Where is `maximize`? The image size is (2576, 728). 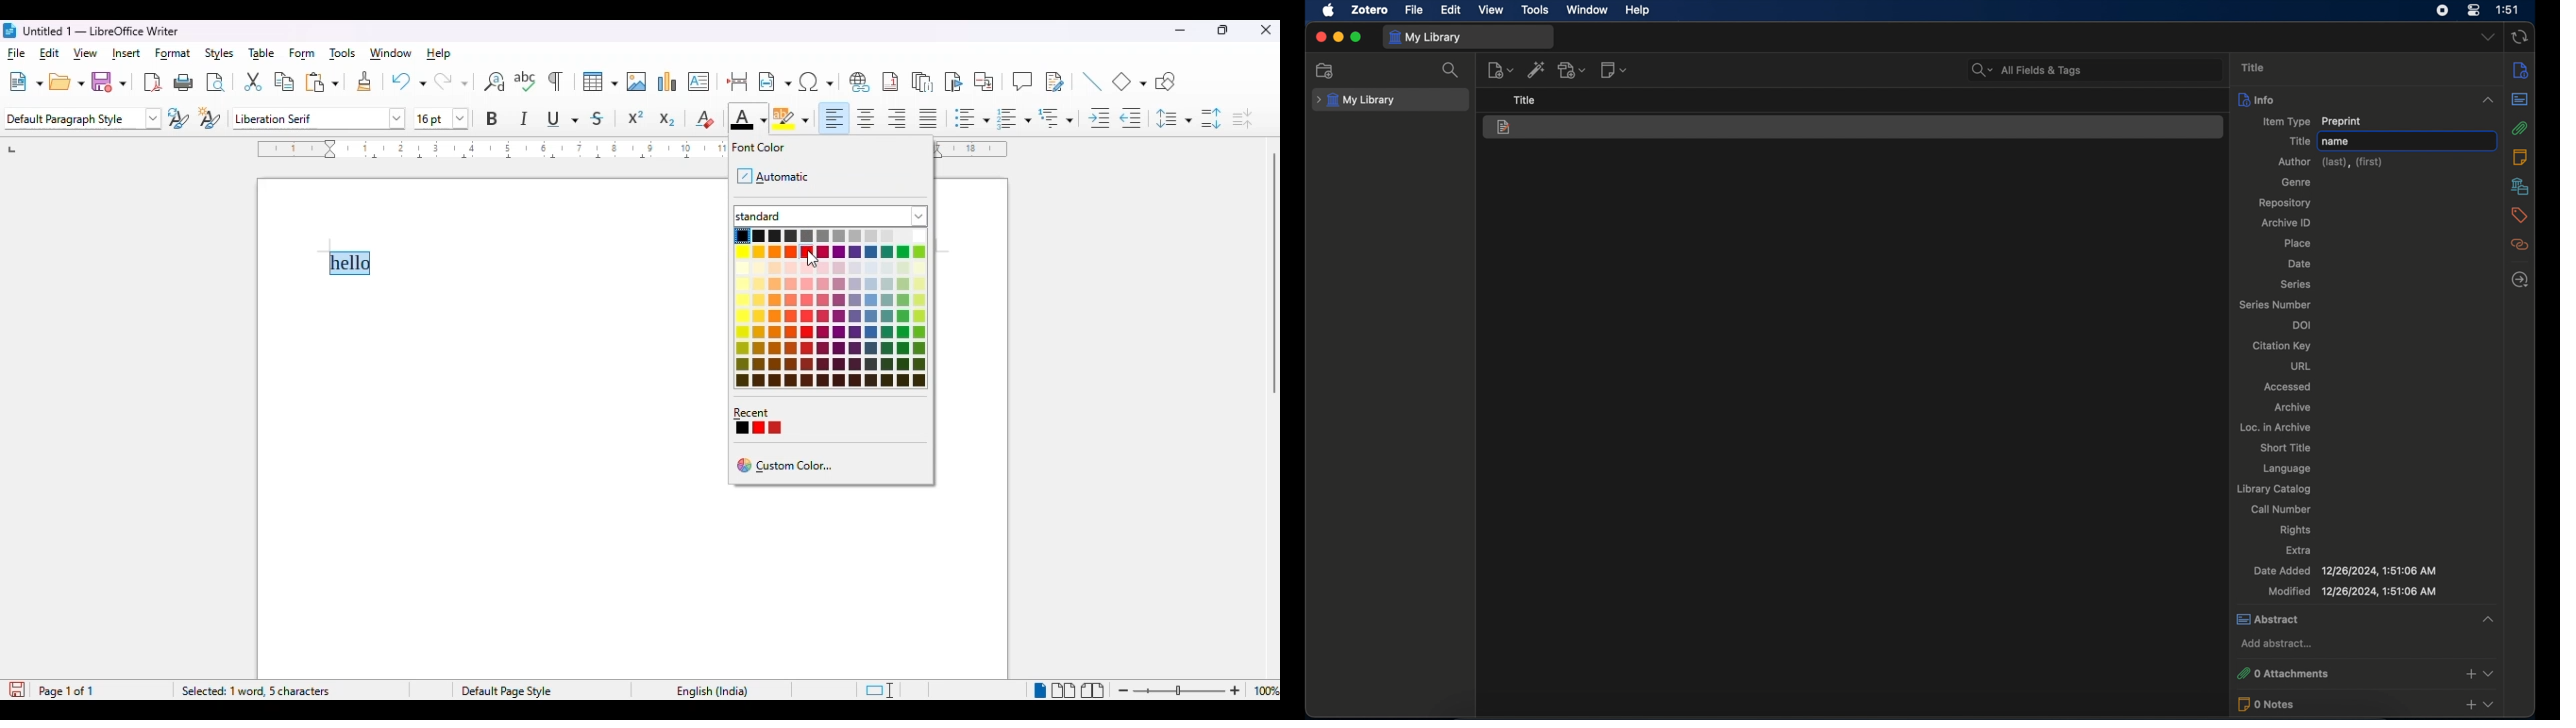
maximize is located at coordinates (1224, 30).